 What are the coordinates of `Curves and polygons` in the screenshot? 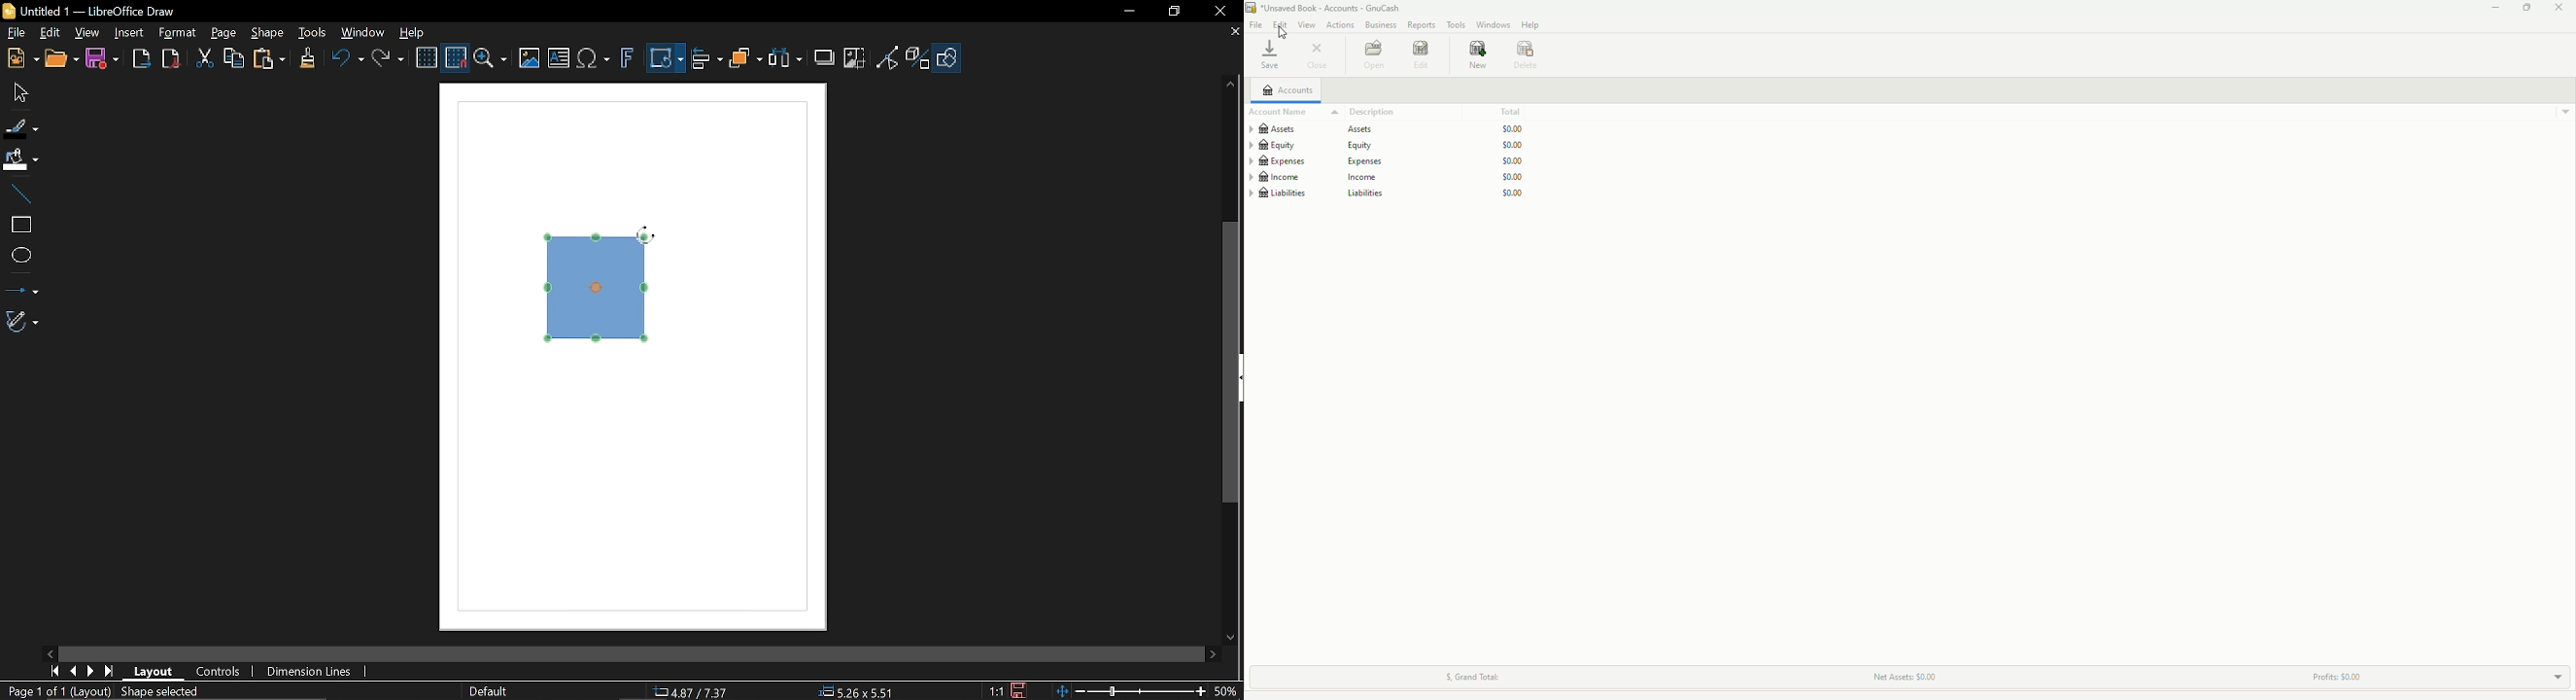 It's located at (20, 322).